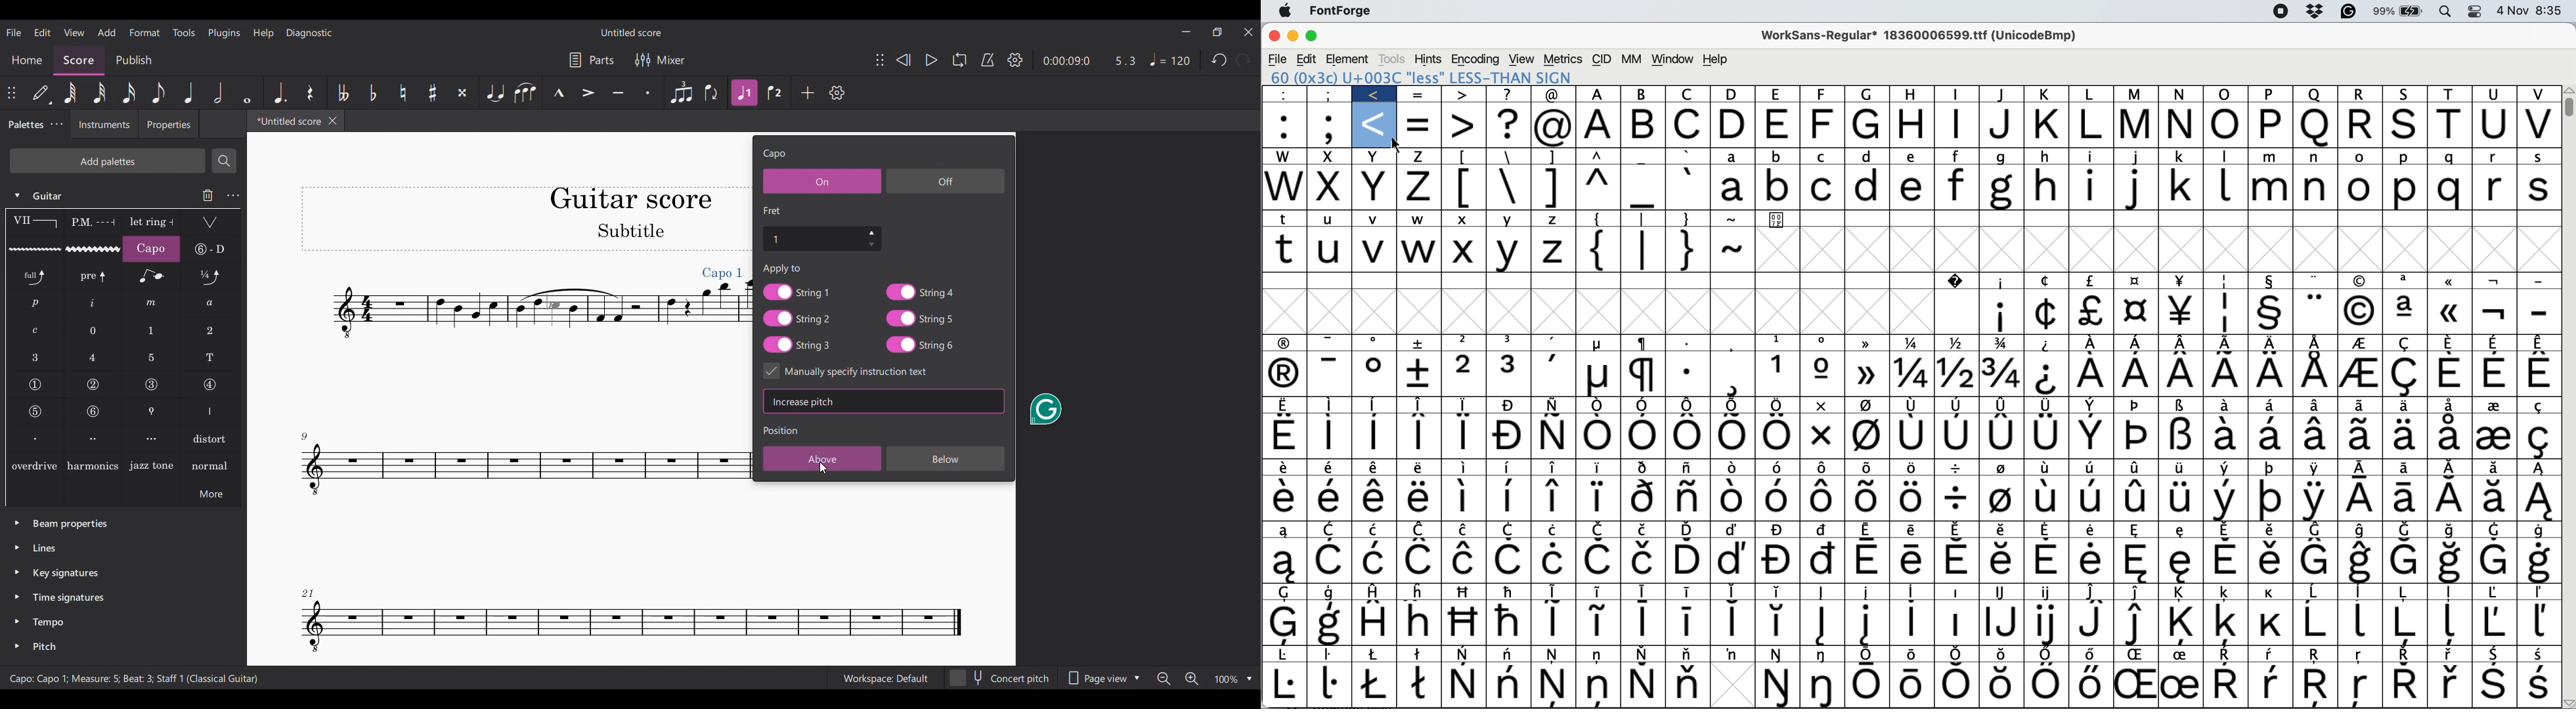  What do you see at coordinates (2450, 530) in the screenshot?
I see `Symbol` at bounding box center [2450, 530].